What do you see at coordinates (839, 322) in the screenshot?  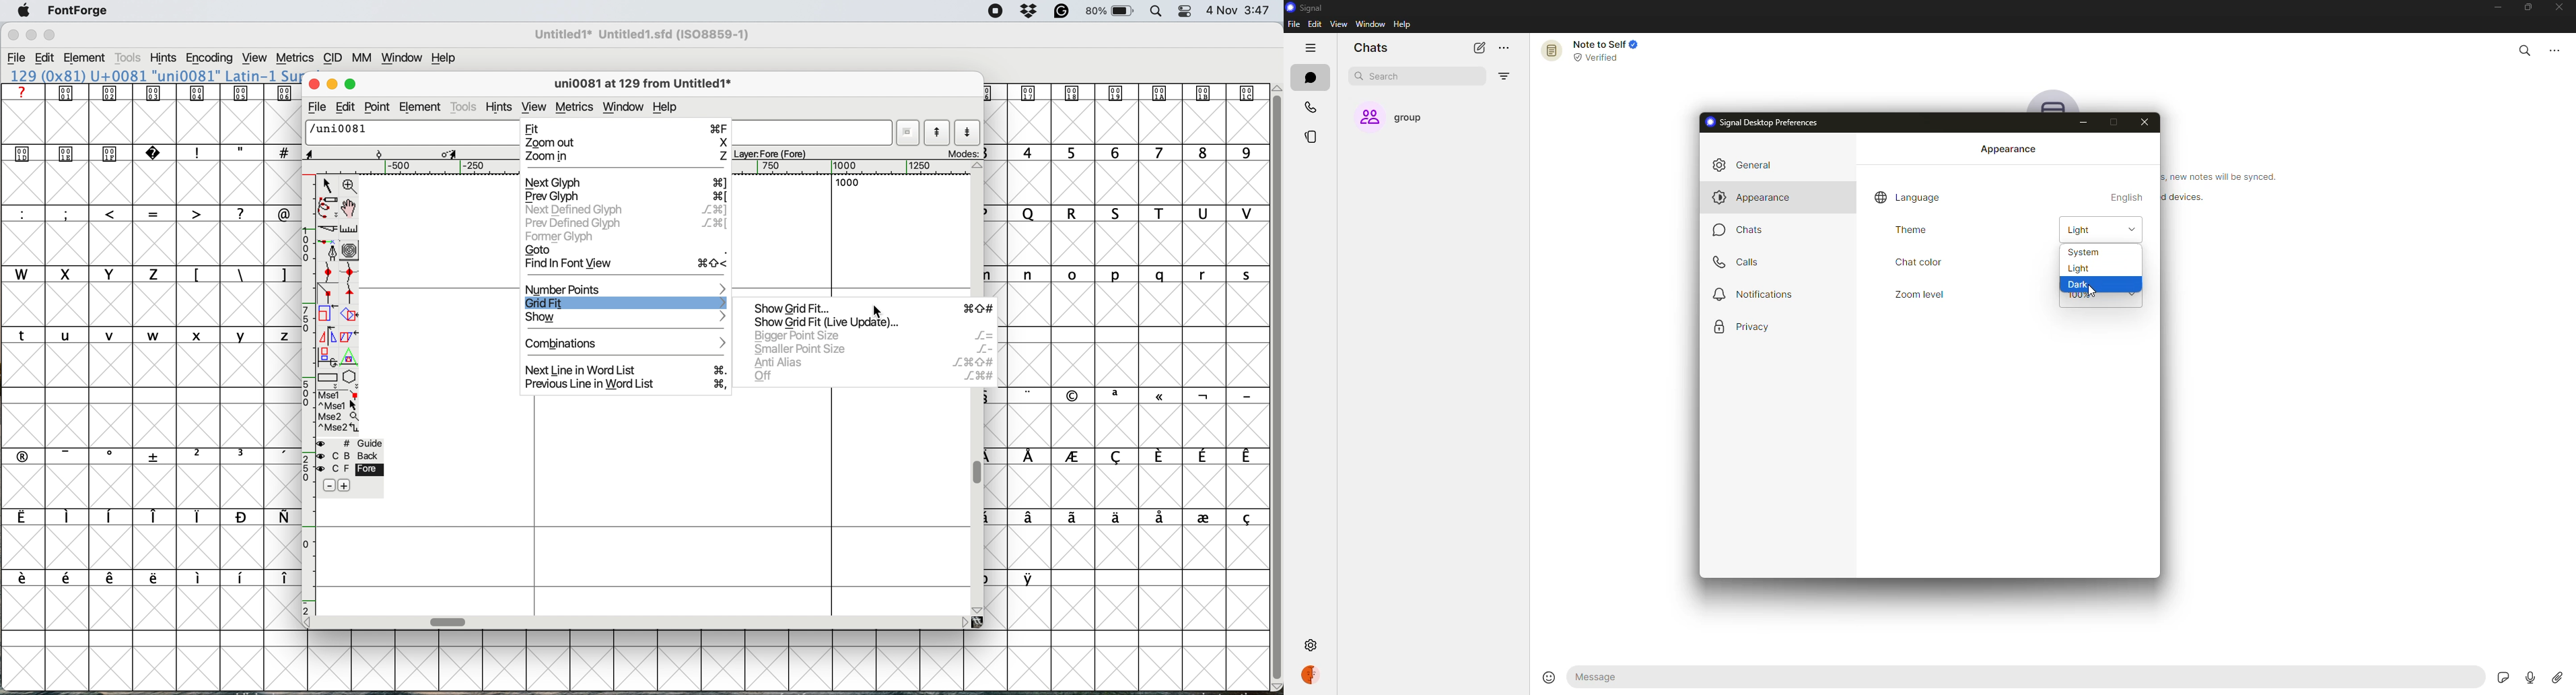 I see `show grid fit` at bounding box center [839, 322].